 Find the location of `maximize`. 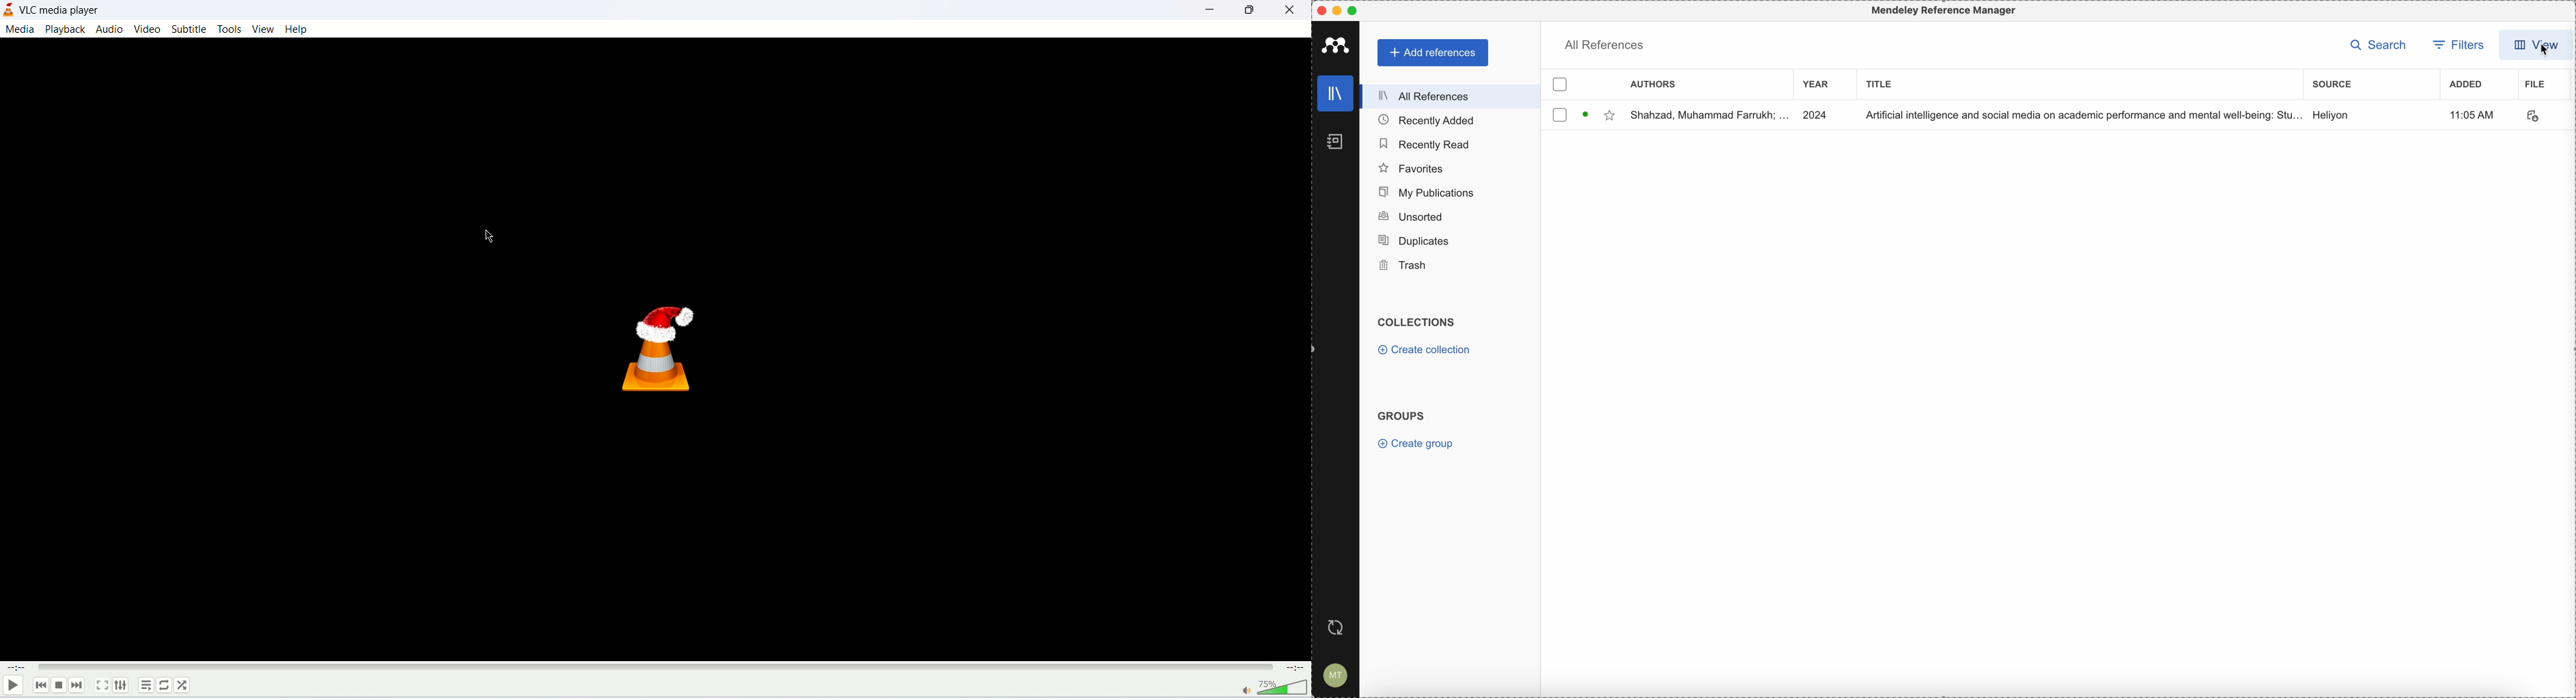

maximize is located at coordinates (1353, 11).